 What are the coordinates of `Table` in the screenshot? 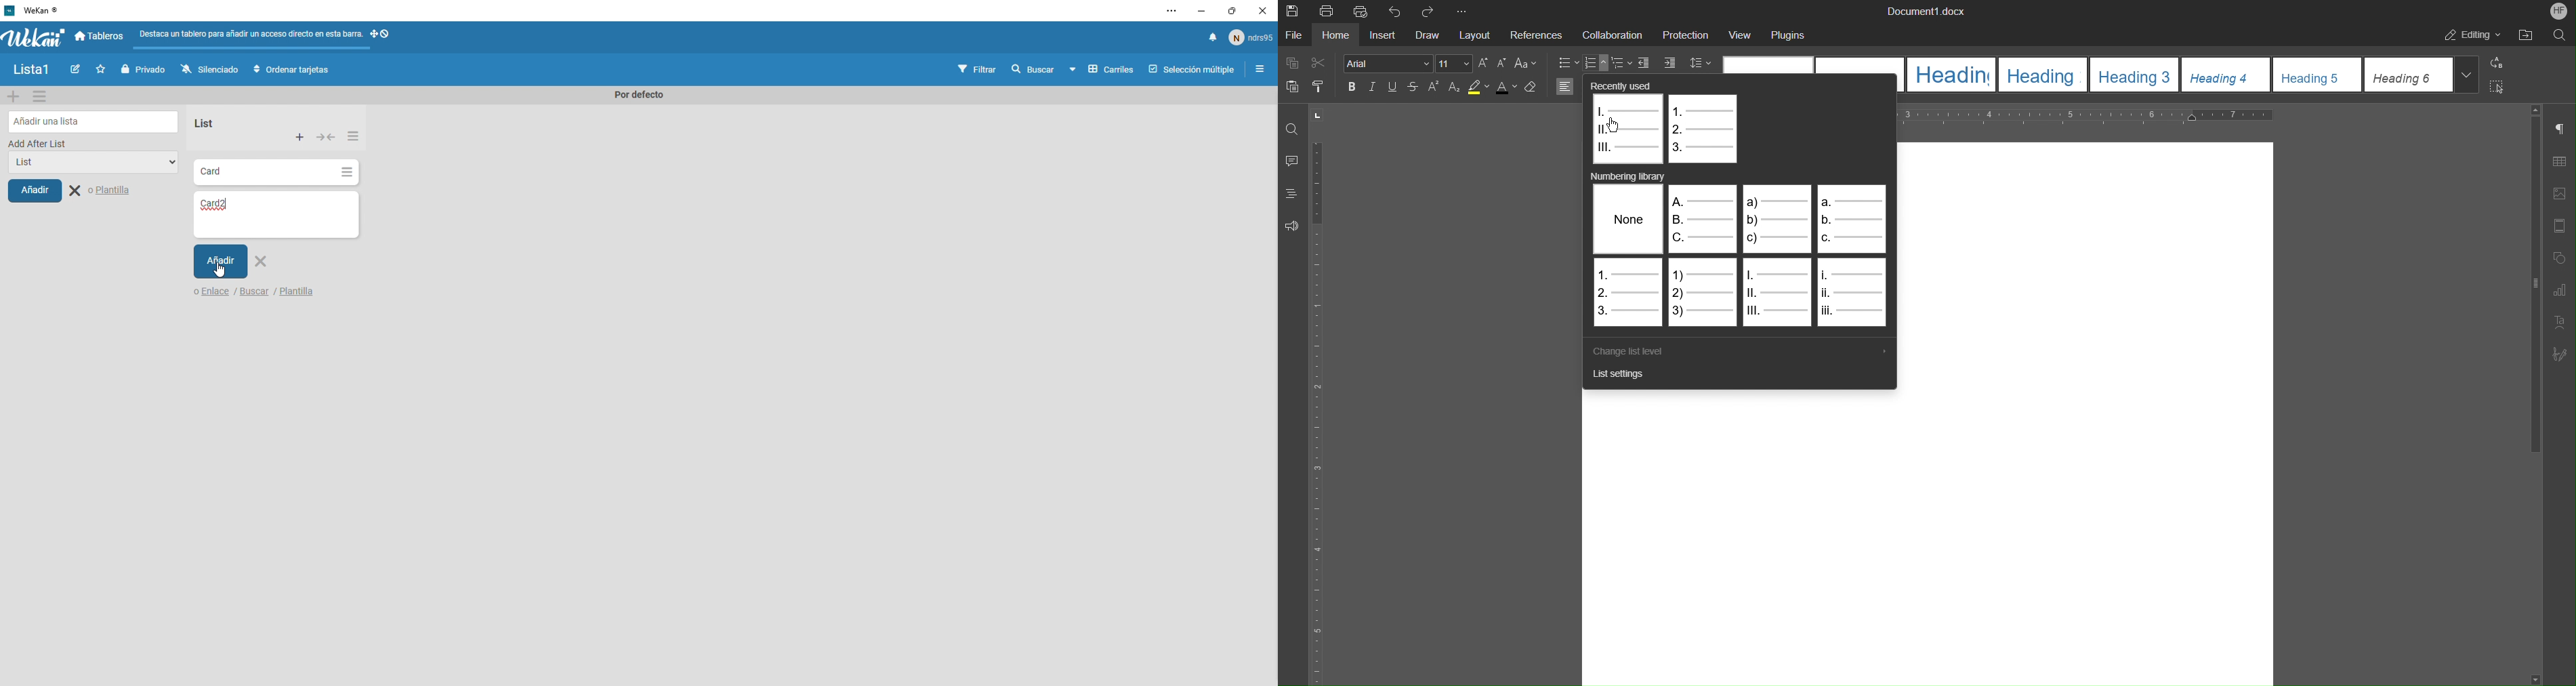 It's located at (2560, 161).